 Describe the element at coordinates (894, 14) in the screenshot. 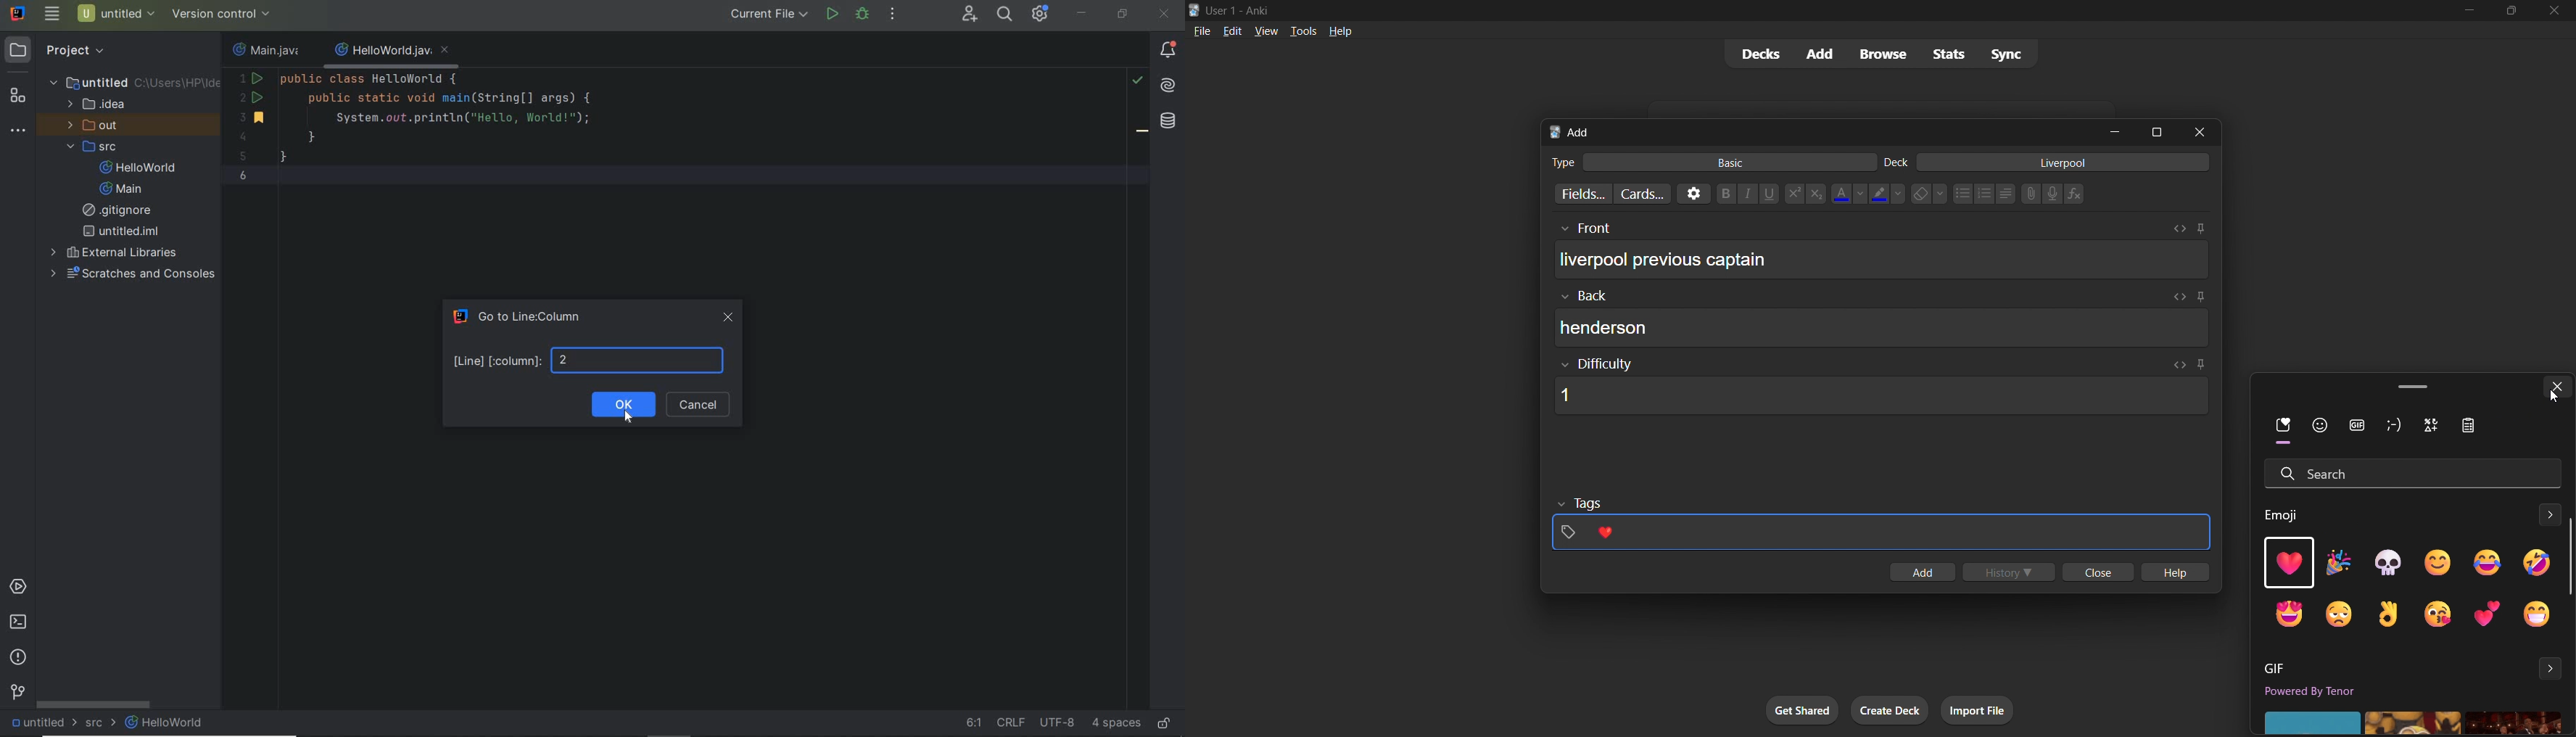

I see `more actions` at that location.